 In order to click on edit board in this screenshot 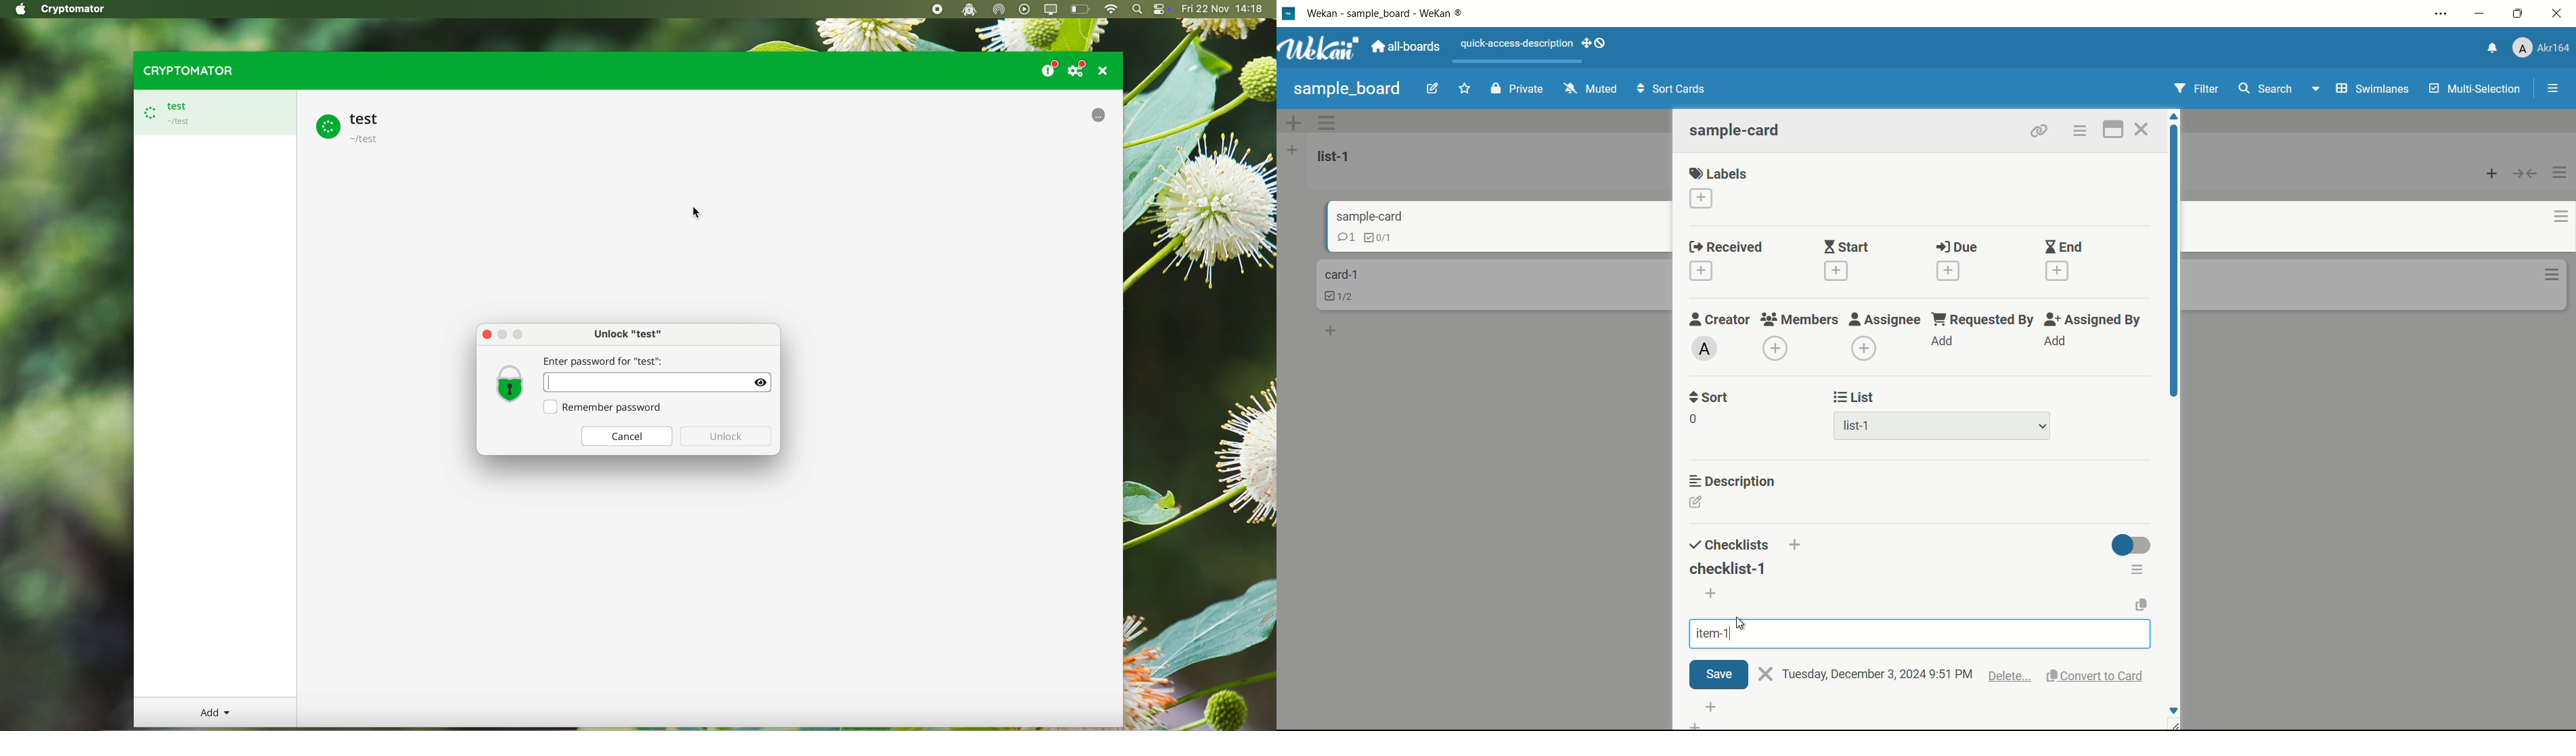, I will do `click(1433, 87)`.